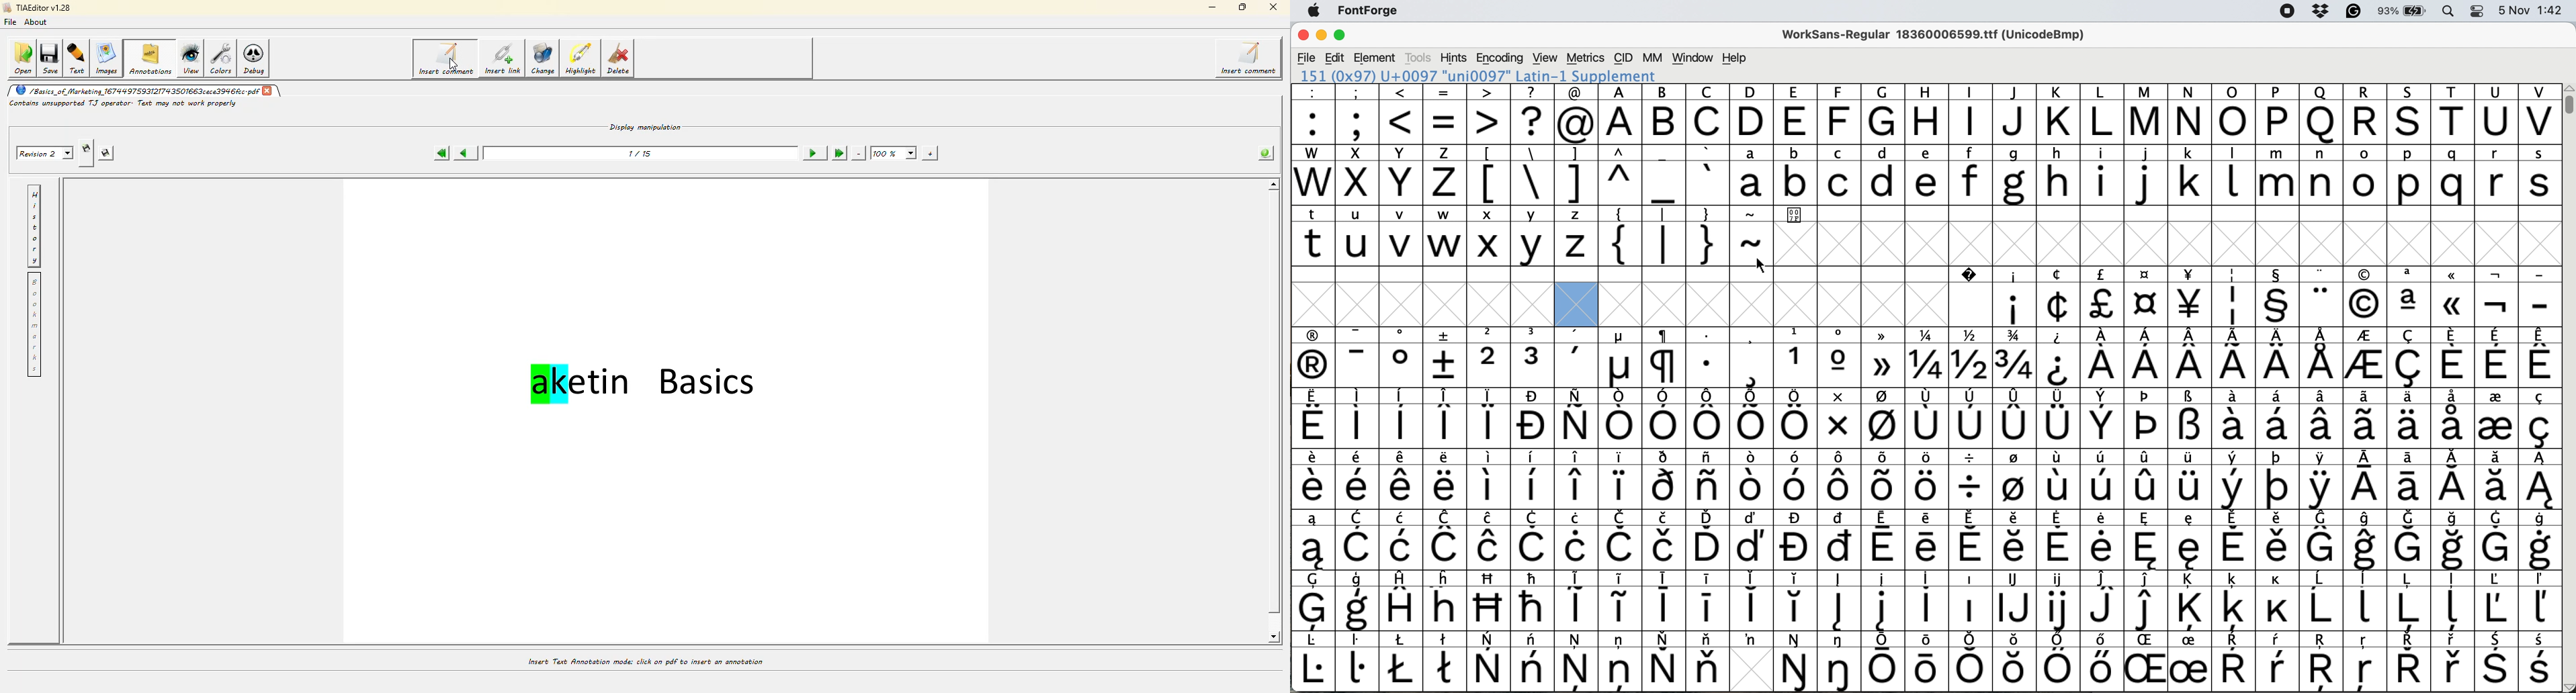 Image resolution: width=2576 pixels, height=700 pixels. Describe the element at coordinates (85, 153) in the screenshot. I see `creates new revision` at that location.